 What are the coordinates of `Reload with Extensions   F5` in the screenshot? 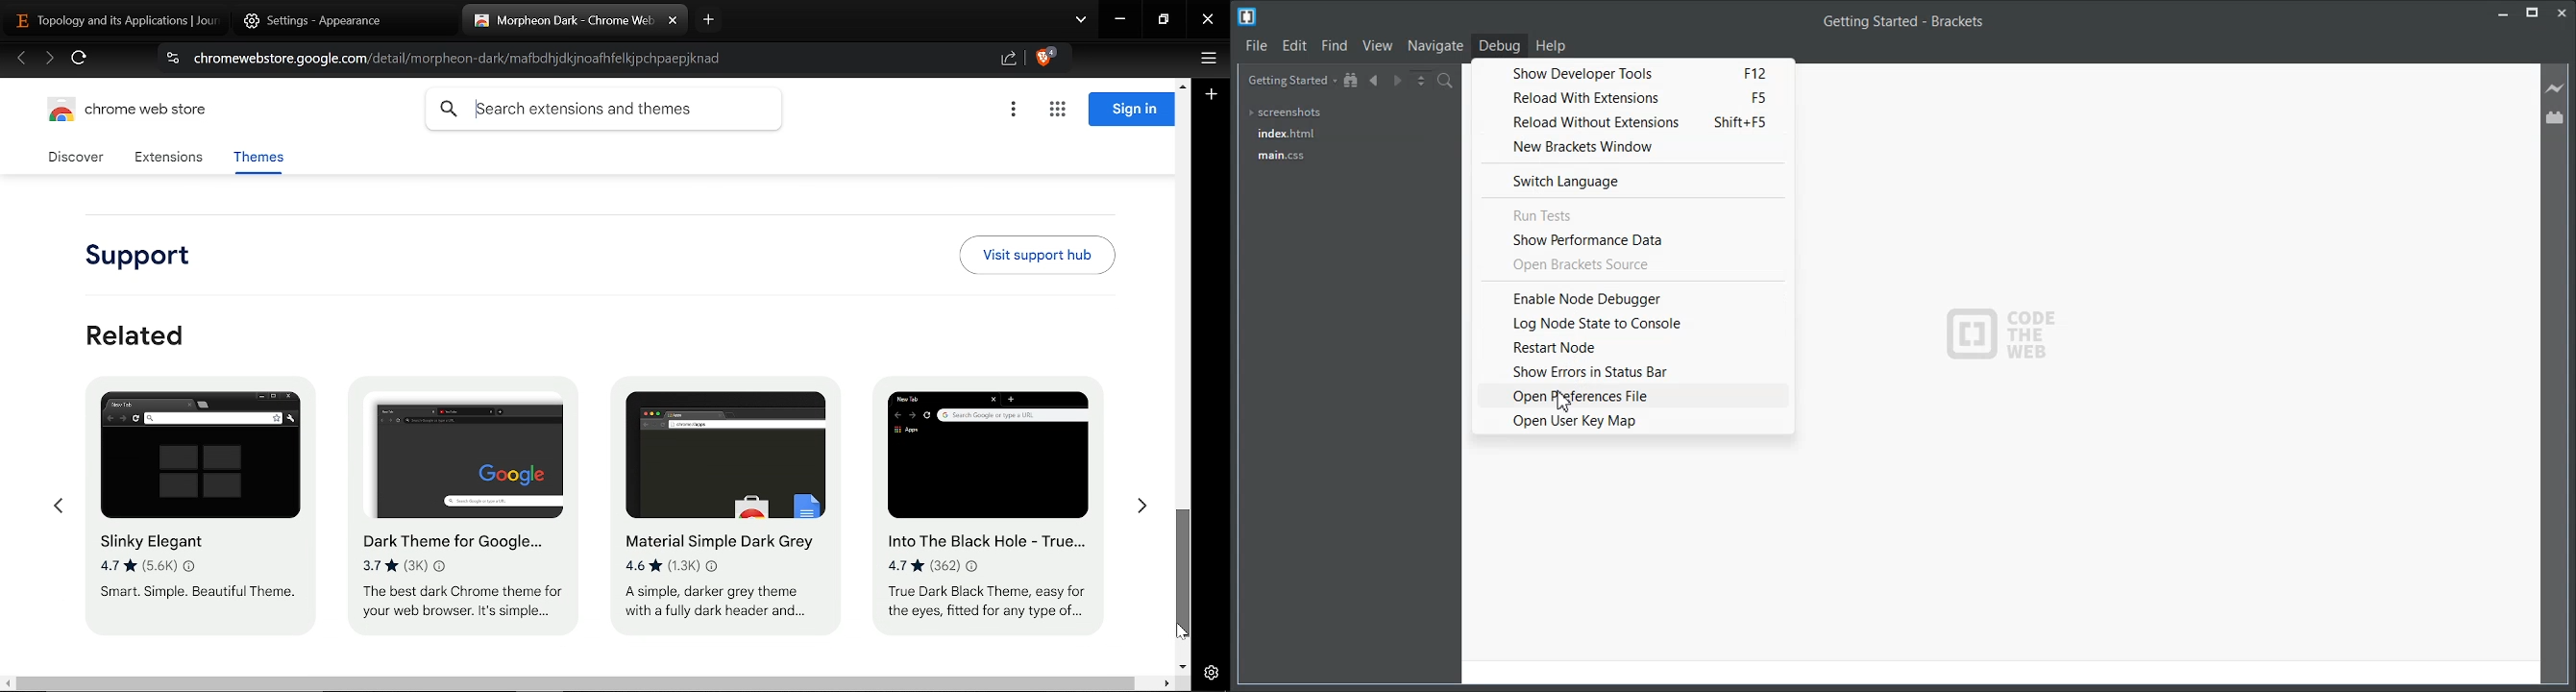 It's located at (1633, 96).